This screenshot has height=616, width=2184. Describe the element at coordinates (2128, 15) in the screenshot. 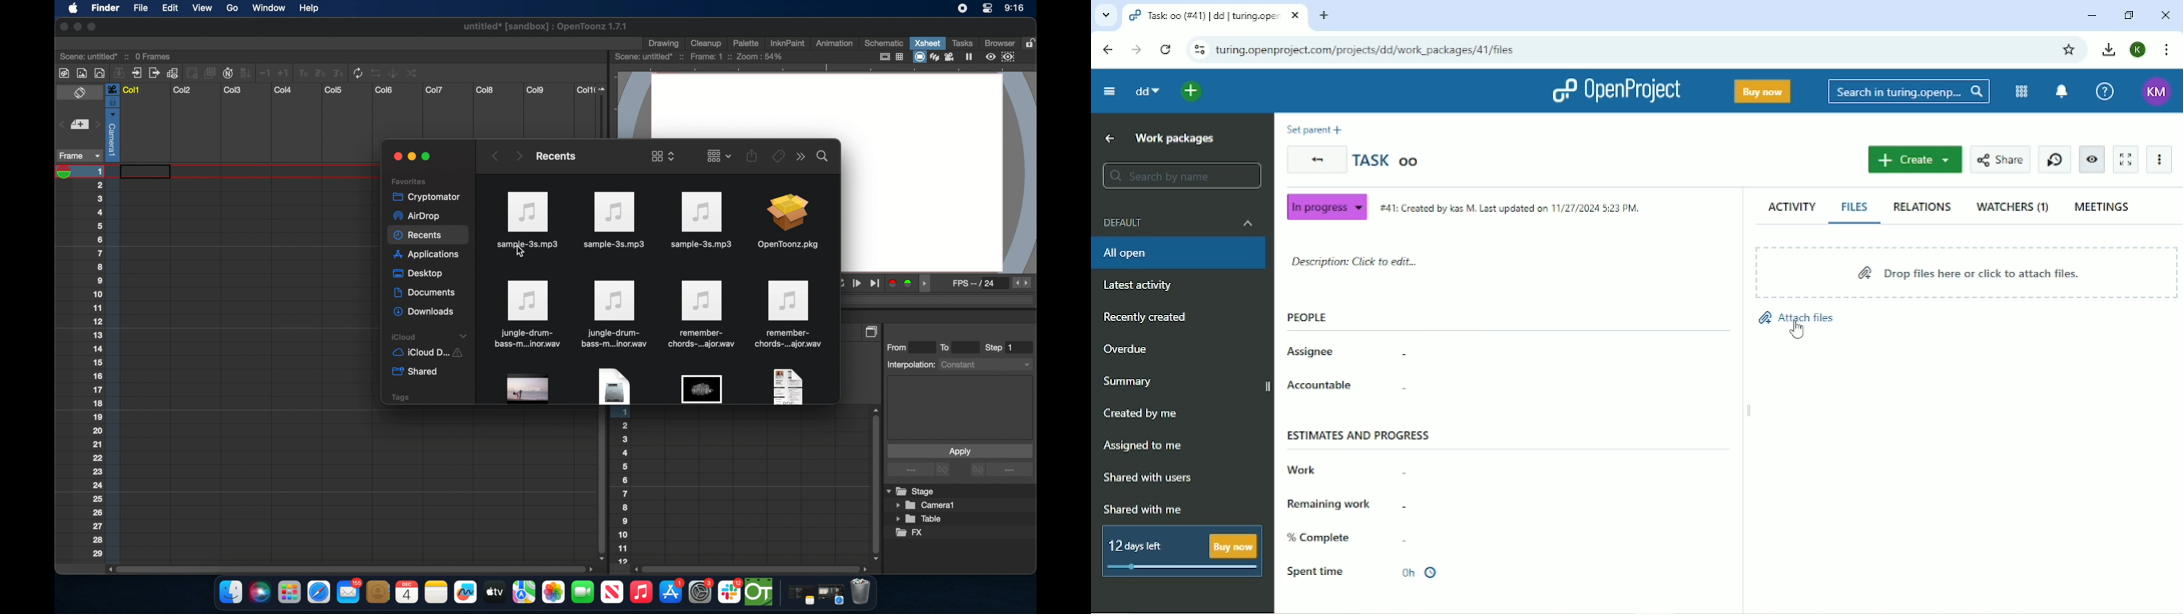

I see `Restore down` at that location.